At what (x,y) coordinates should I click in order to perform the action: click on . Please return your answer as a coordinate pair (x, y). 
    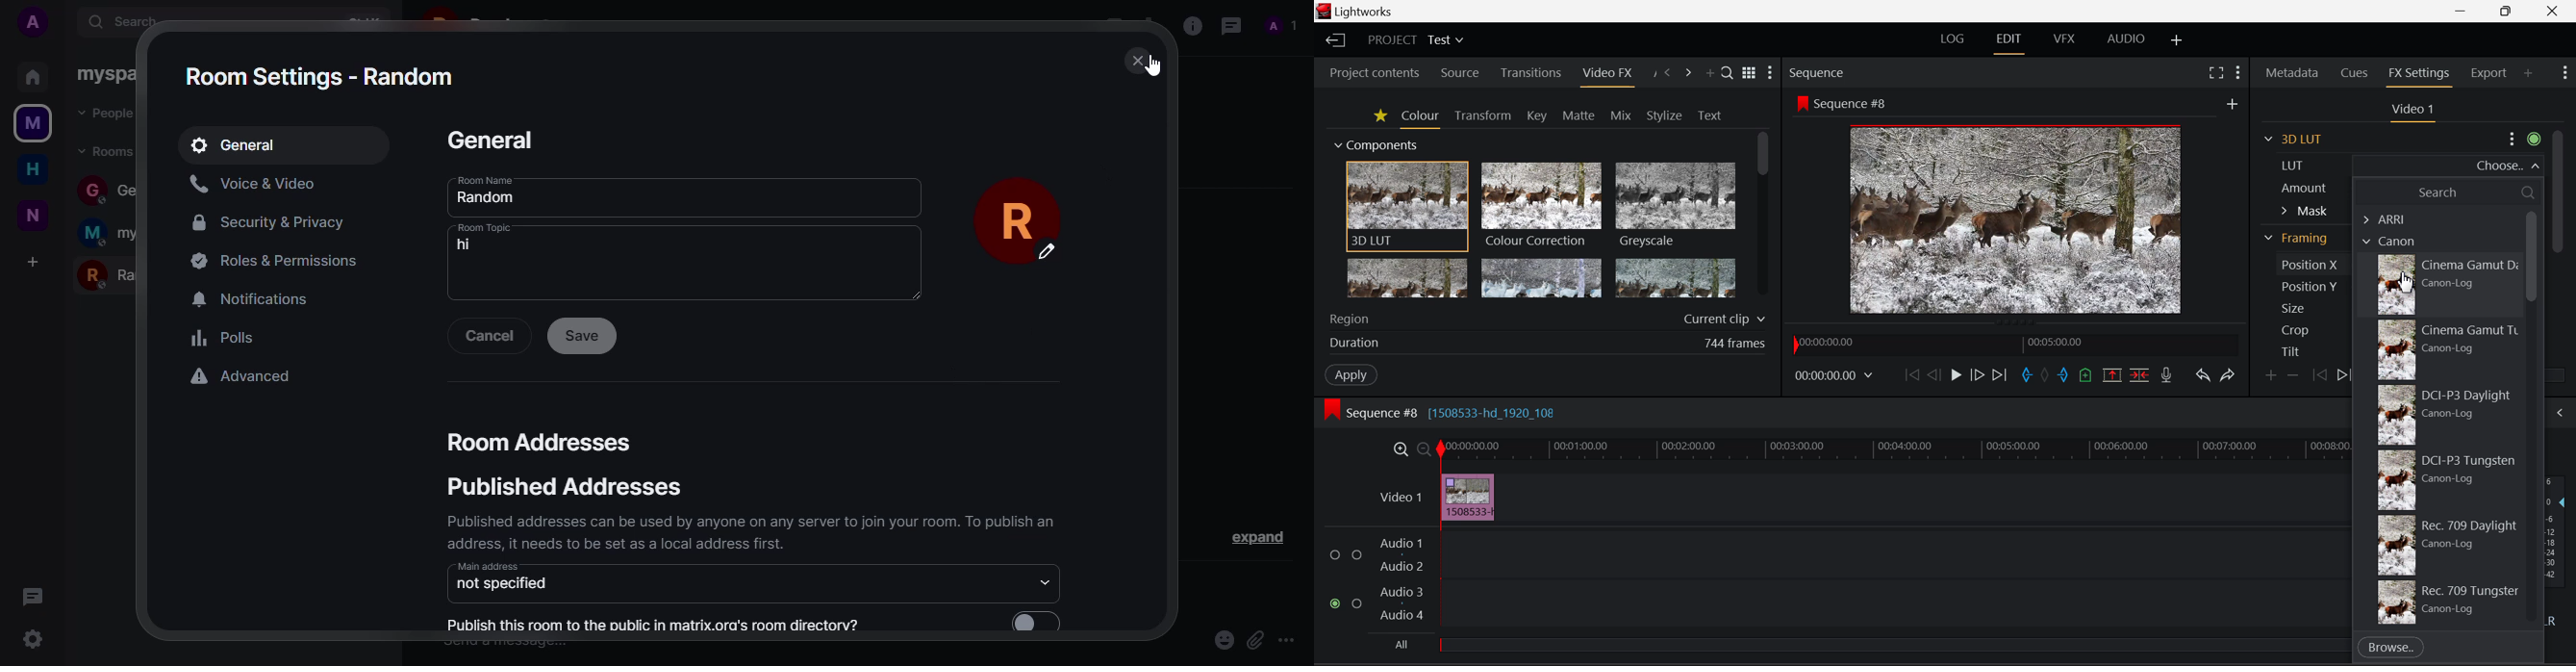
    Looking at the image, I should click on (2232, 103).